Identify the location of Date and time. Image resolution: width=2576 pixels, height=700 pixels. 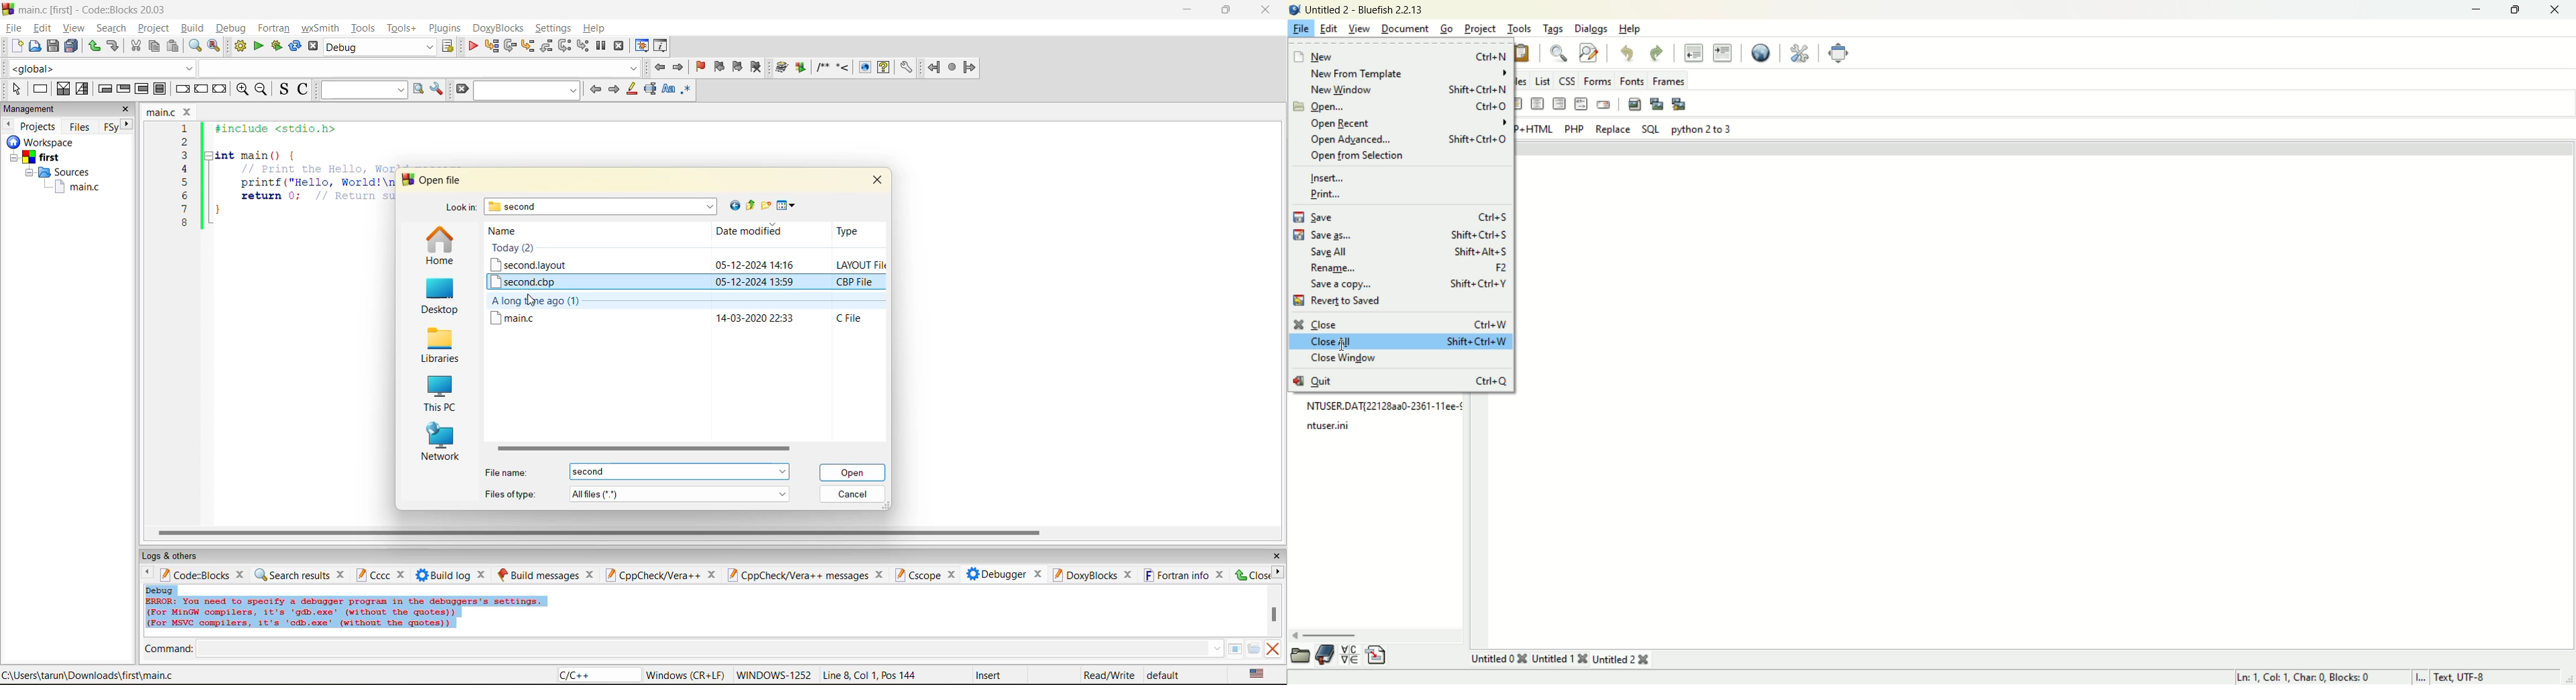
(753, 263).